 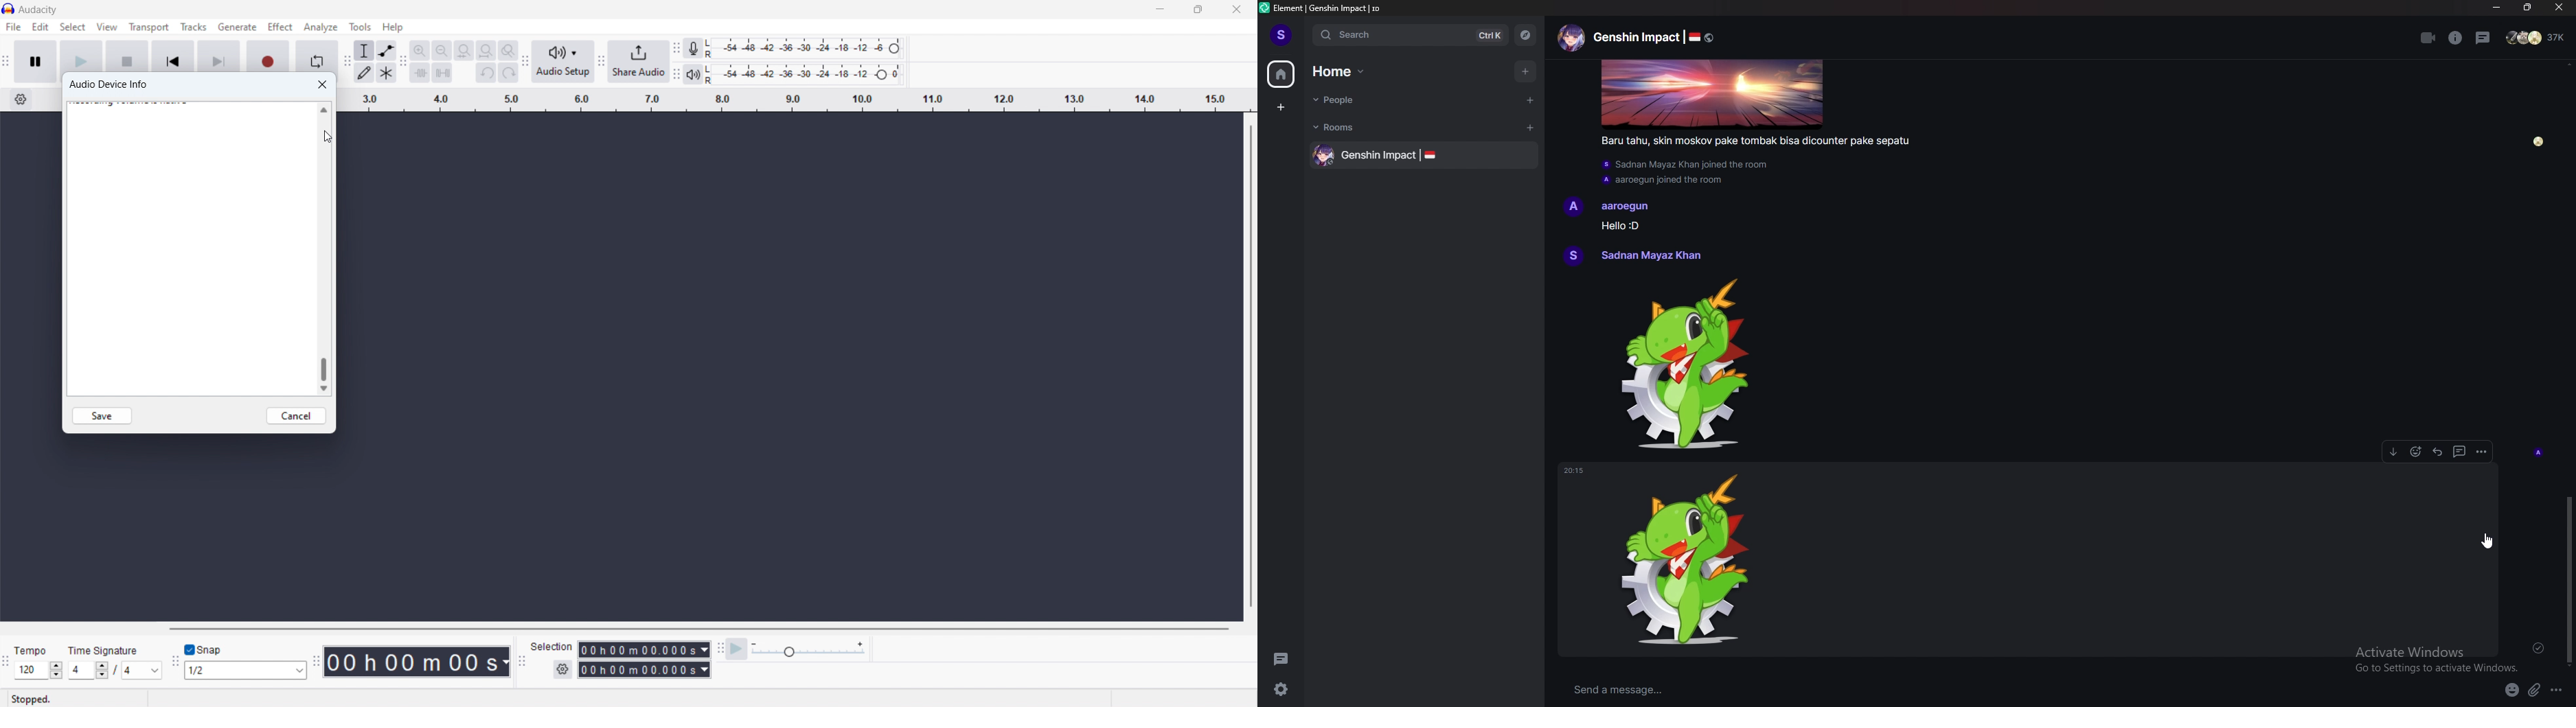 What do you see at coordinates (695, 628) in the screenshot?
I see `horizontal scrollbar` at bounding box center [695, 628].